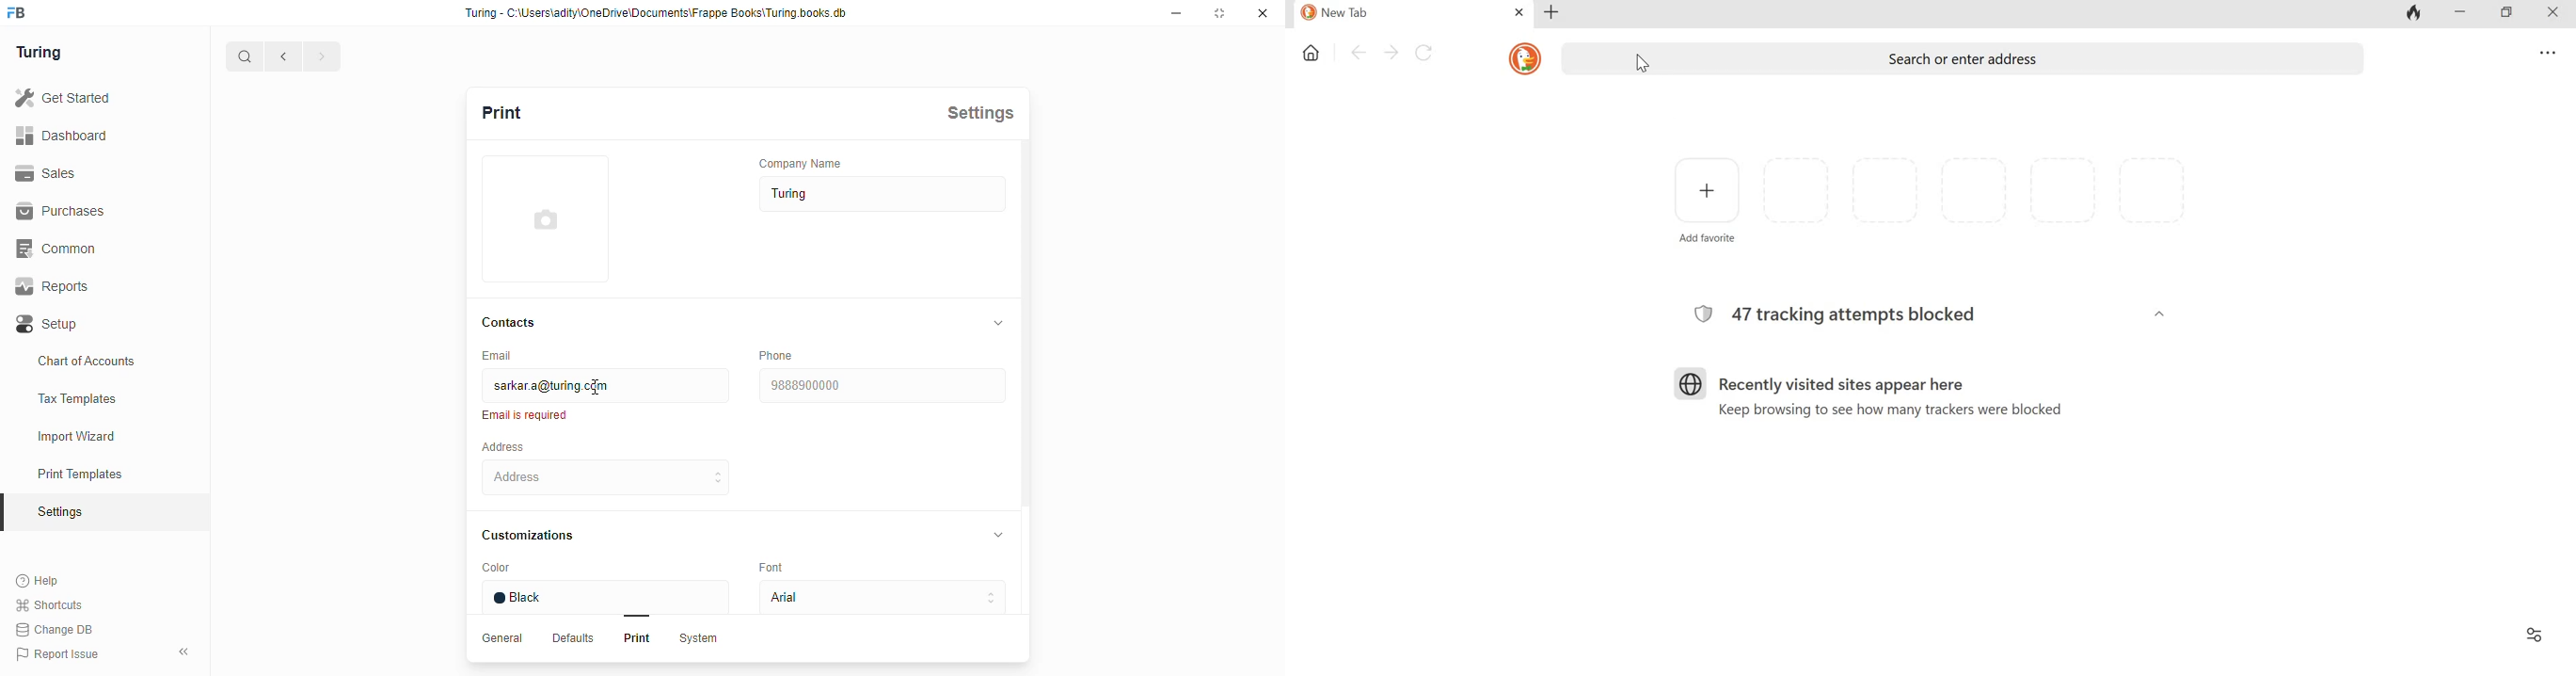 This screenshot has height=700, width=2576. What do you see at coordinates (610, 597) in the screenshot?
I see `Black` at bounding box center [610, 597].